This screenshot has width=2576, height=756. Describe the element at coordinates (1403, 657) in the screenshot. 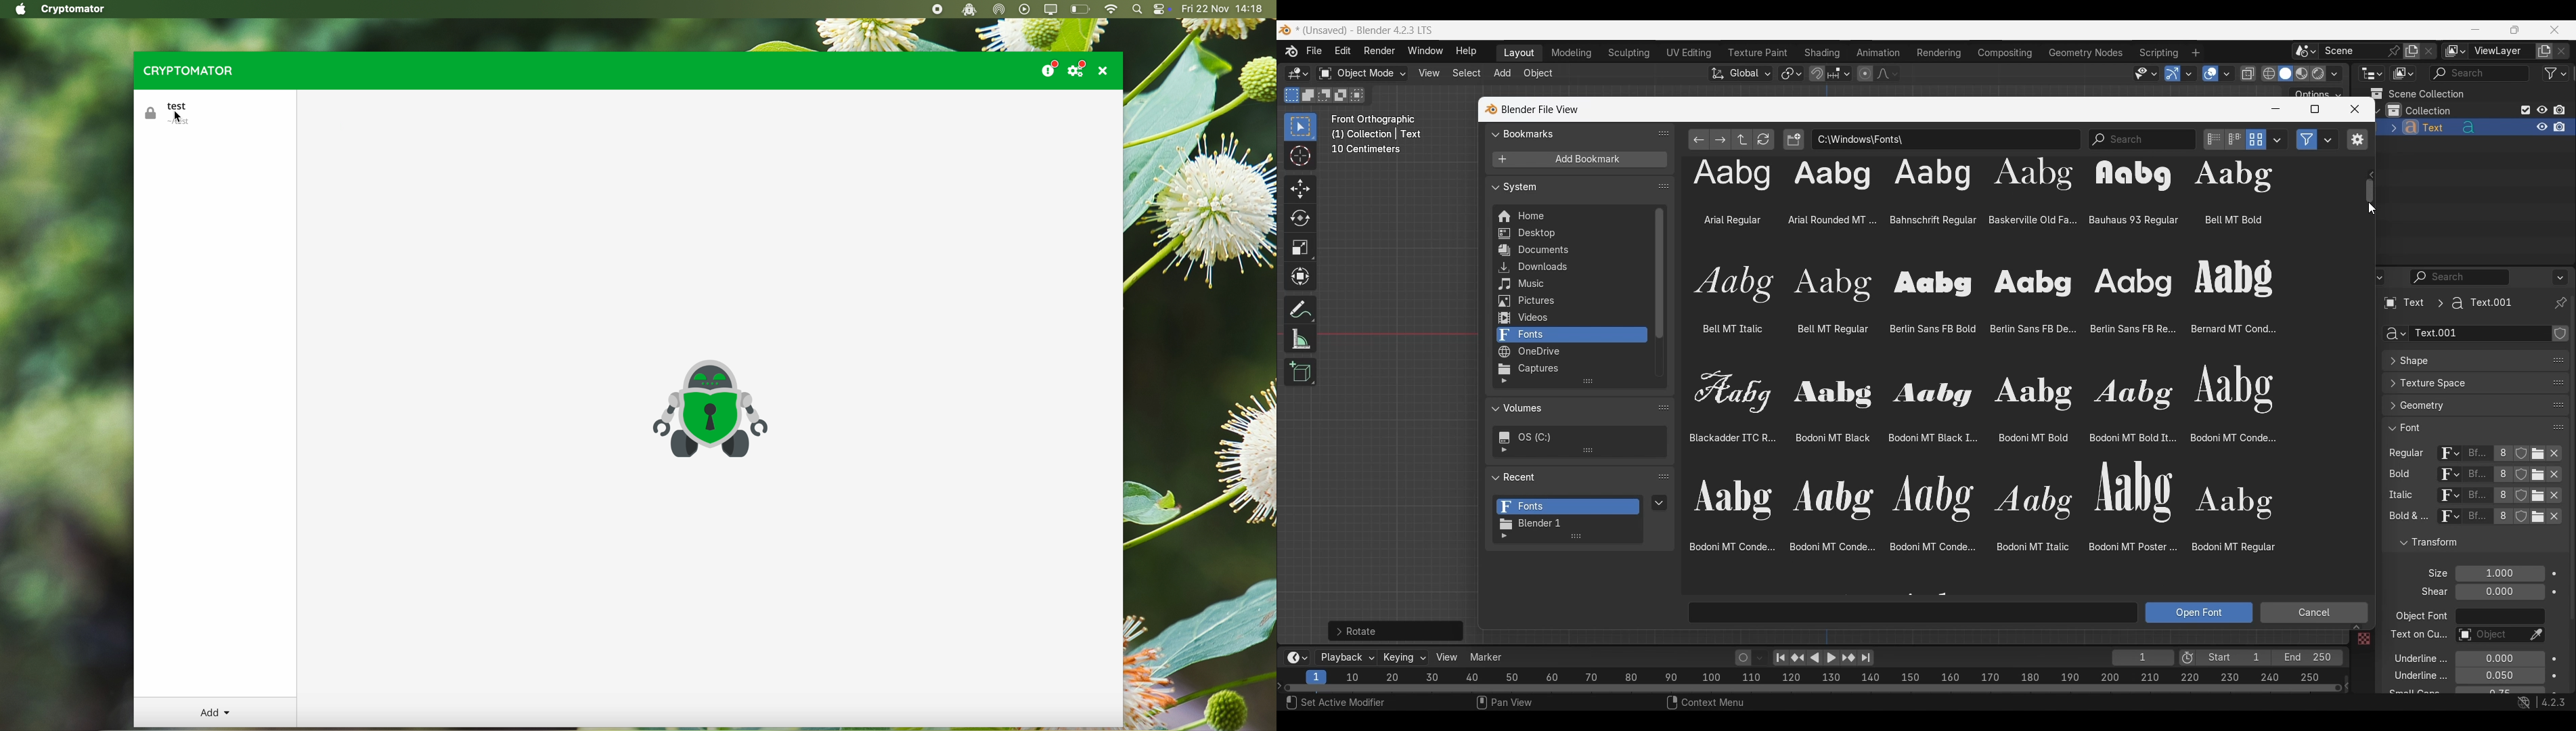

I see `Keying` at that location.